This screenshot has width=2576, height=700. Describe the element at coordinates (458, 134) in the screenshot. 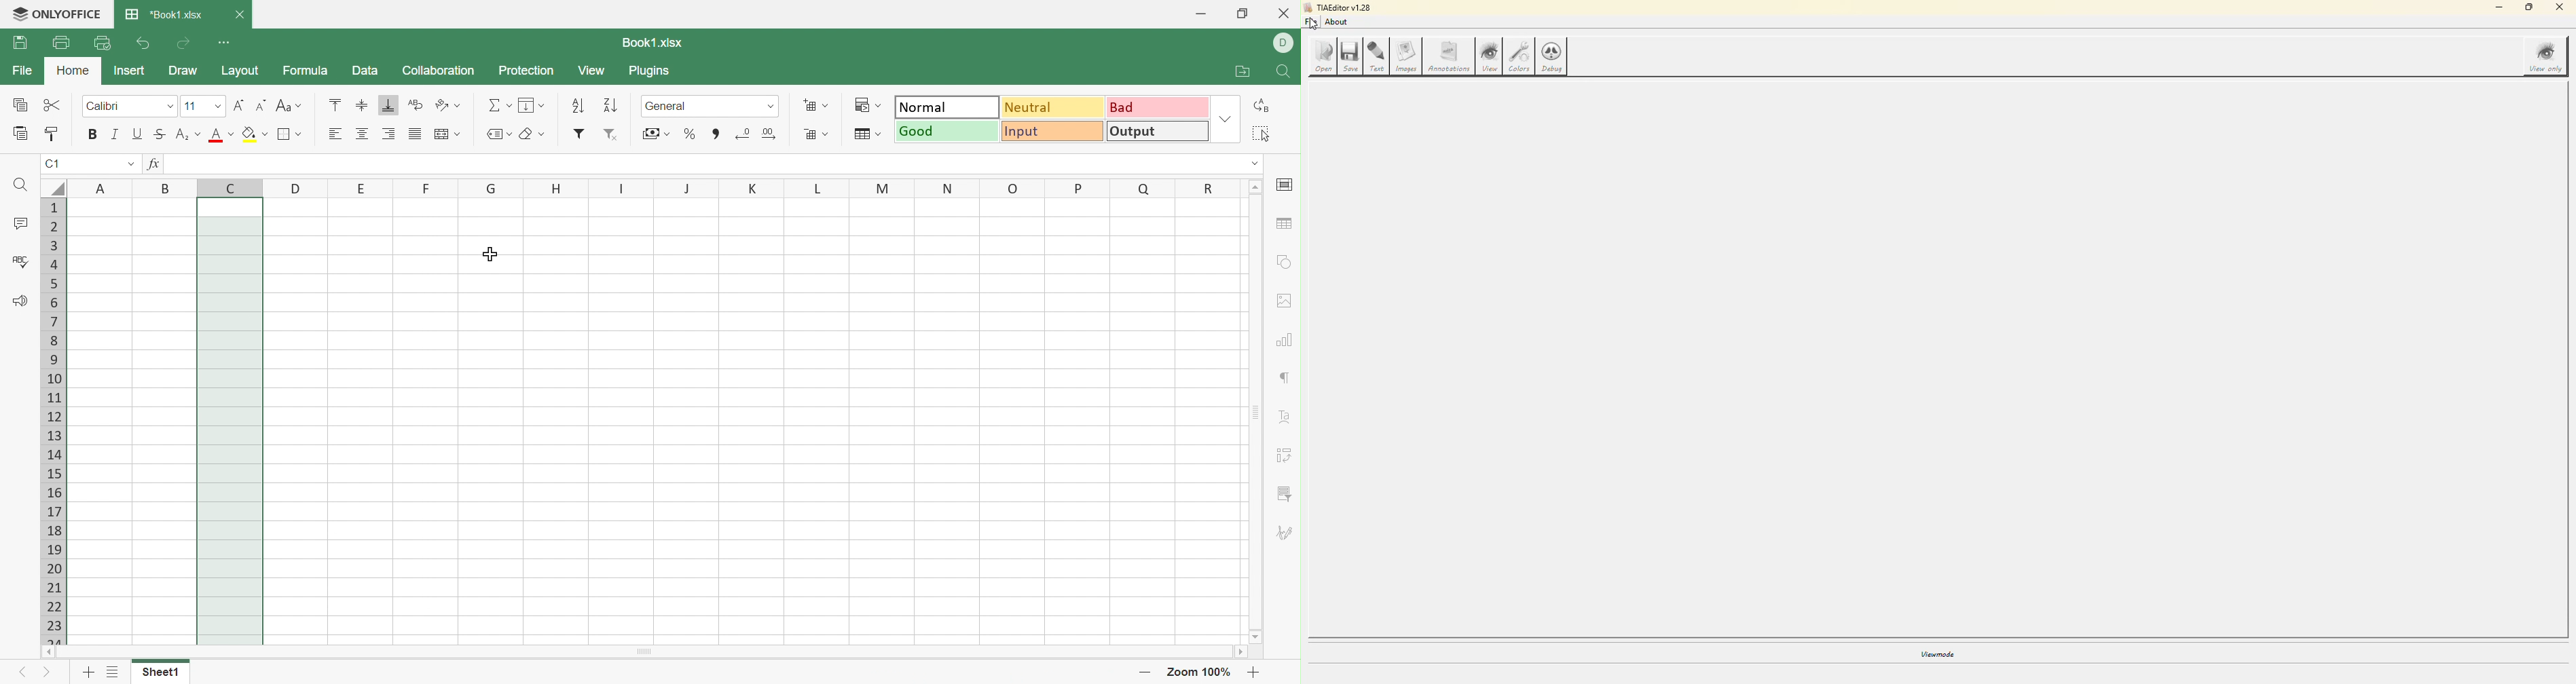

I see `Drop Down` at that location.